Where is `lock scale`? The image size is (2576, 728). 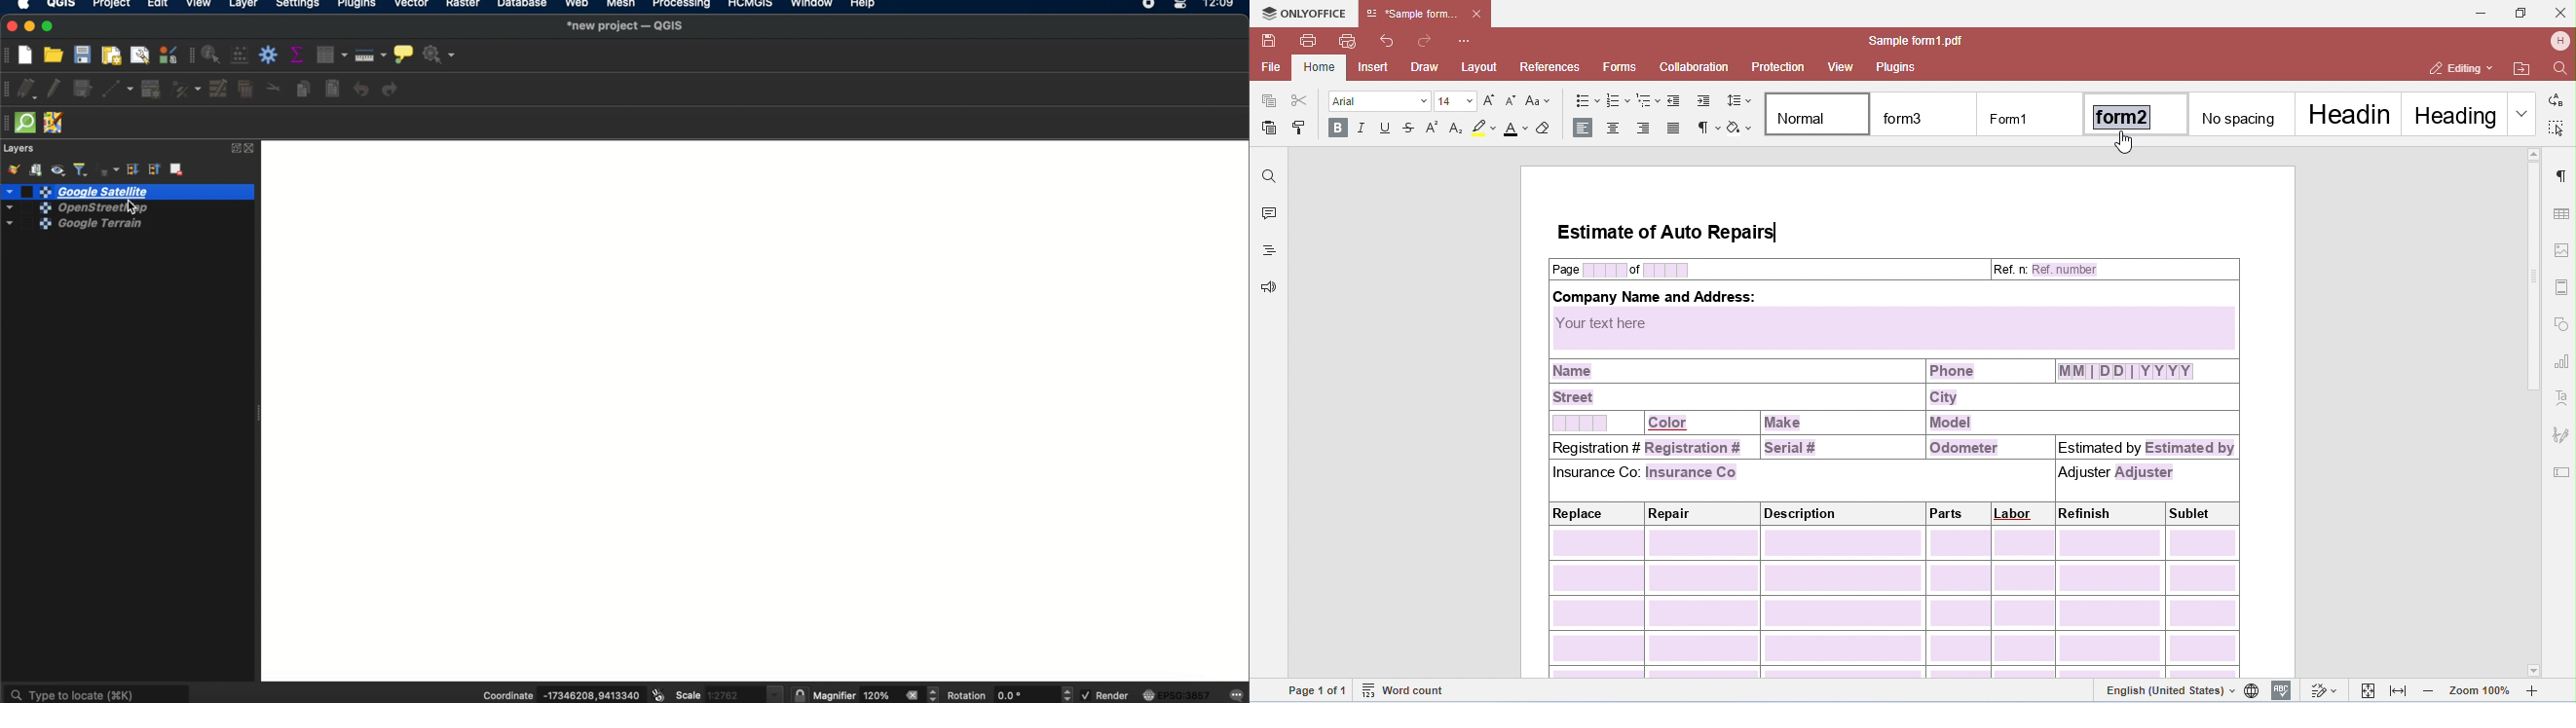 lock scale is located at coordinates (800, 695).